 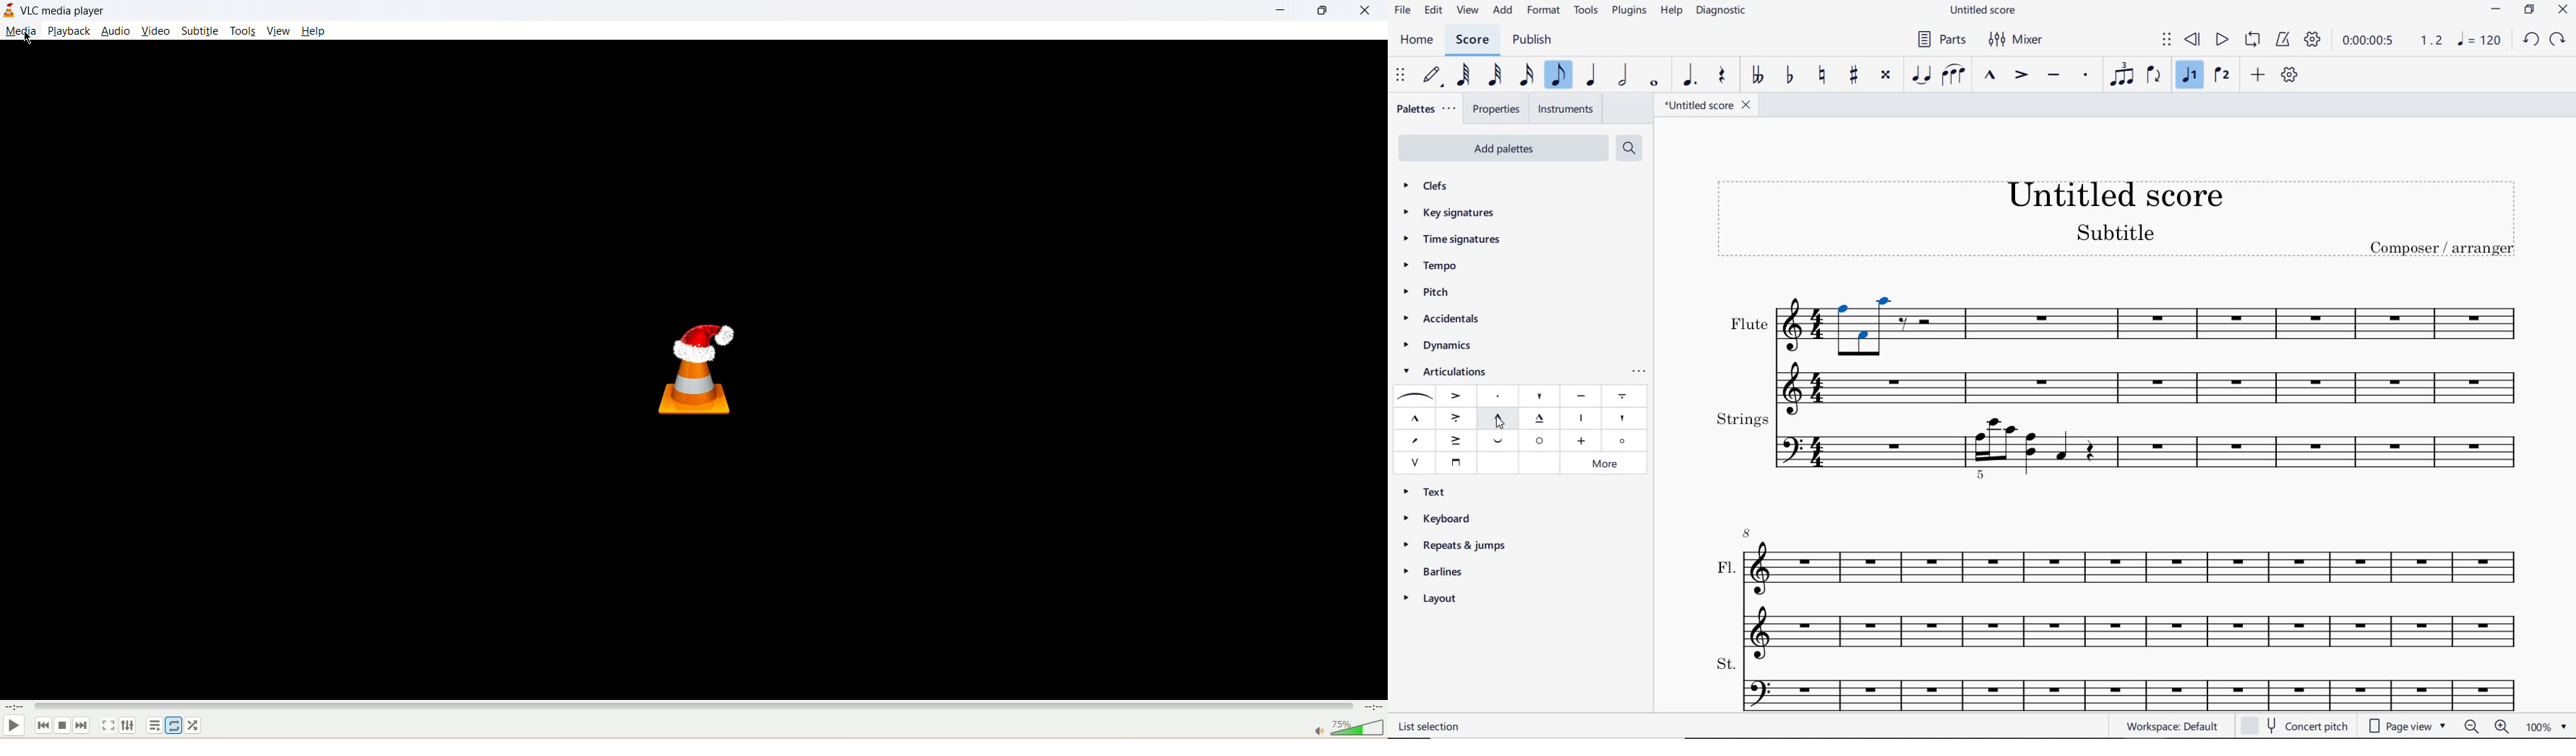 What do you see at coordinates (1886, 75) in the screenshot?
I see `TOGGLE DOUBLE-SHARP` at bounding box center [1886, 75].